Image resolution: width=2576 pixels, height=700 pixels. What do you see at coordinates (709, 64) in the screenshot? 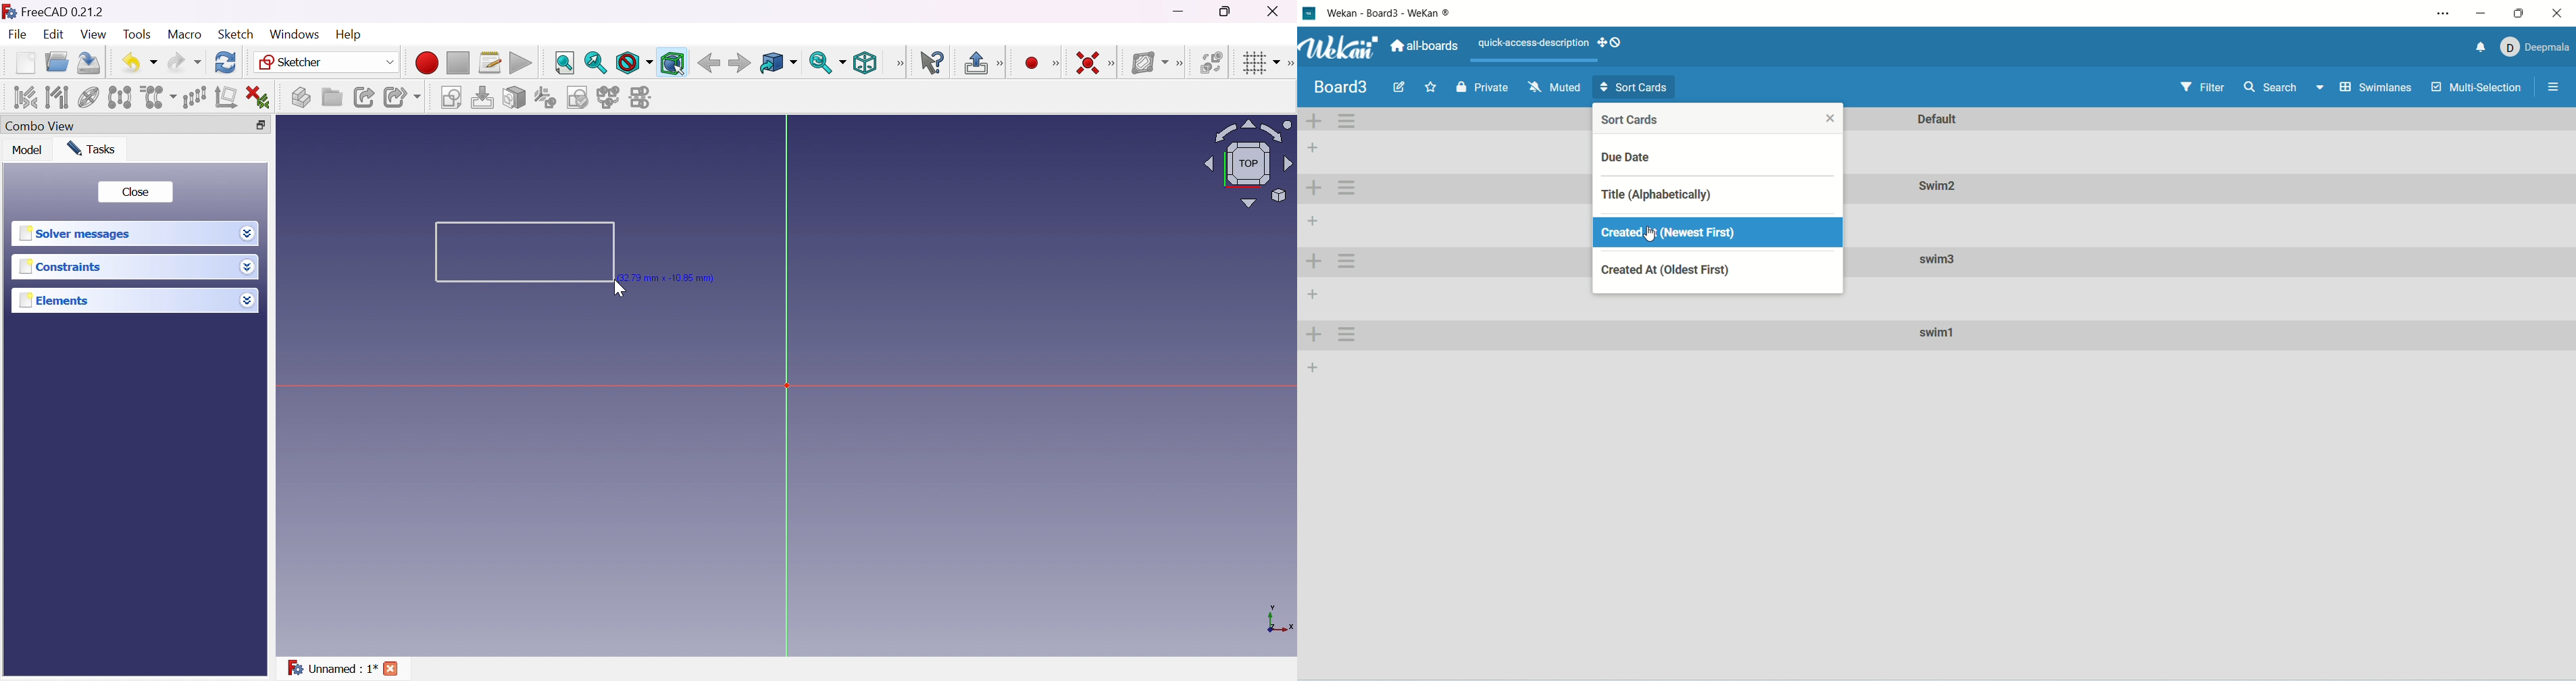
I see `Back` at bounding box center [709, 64].